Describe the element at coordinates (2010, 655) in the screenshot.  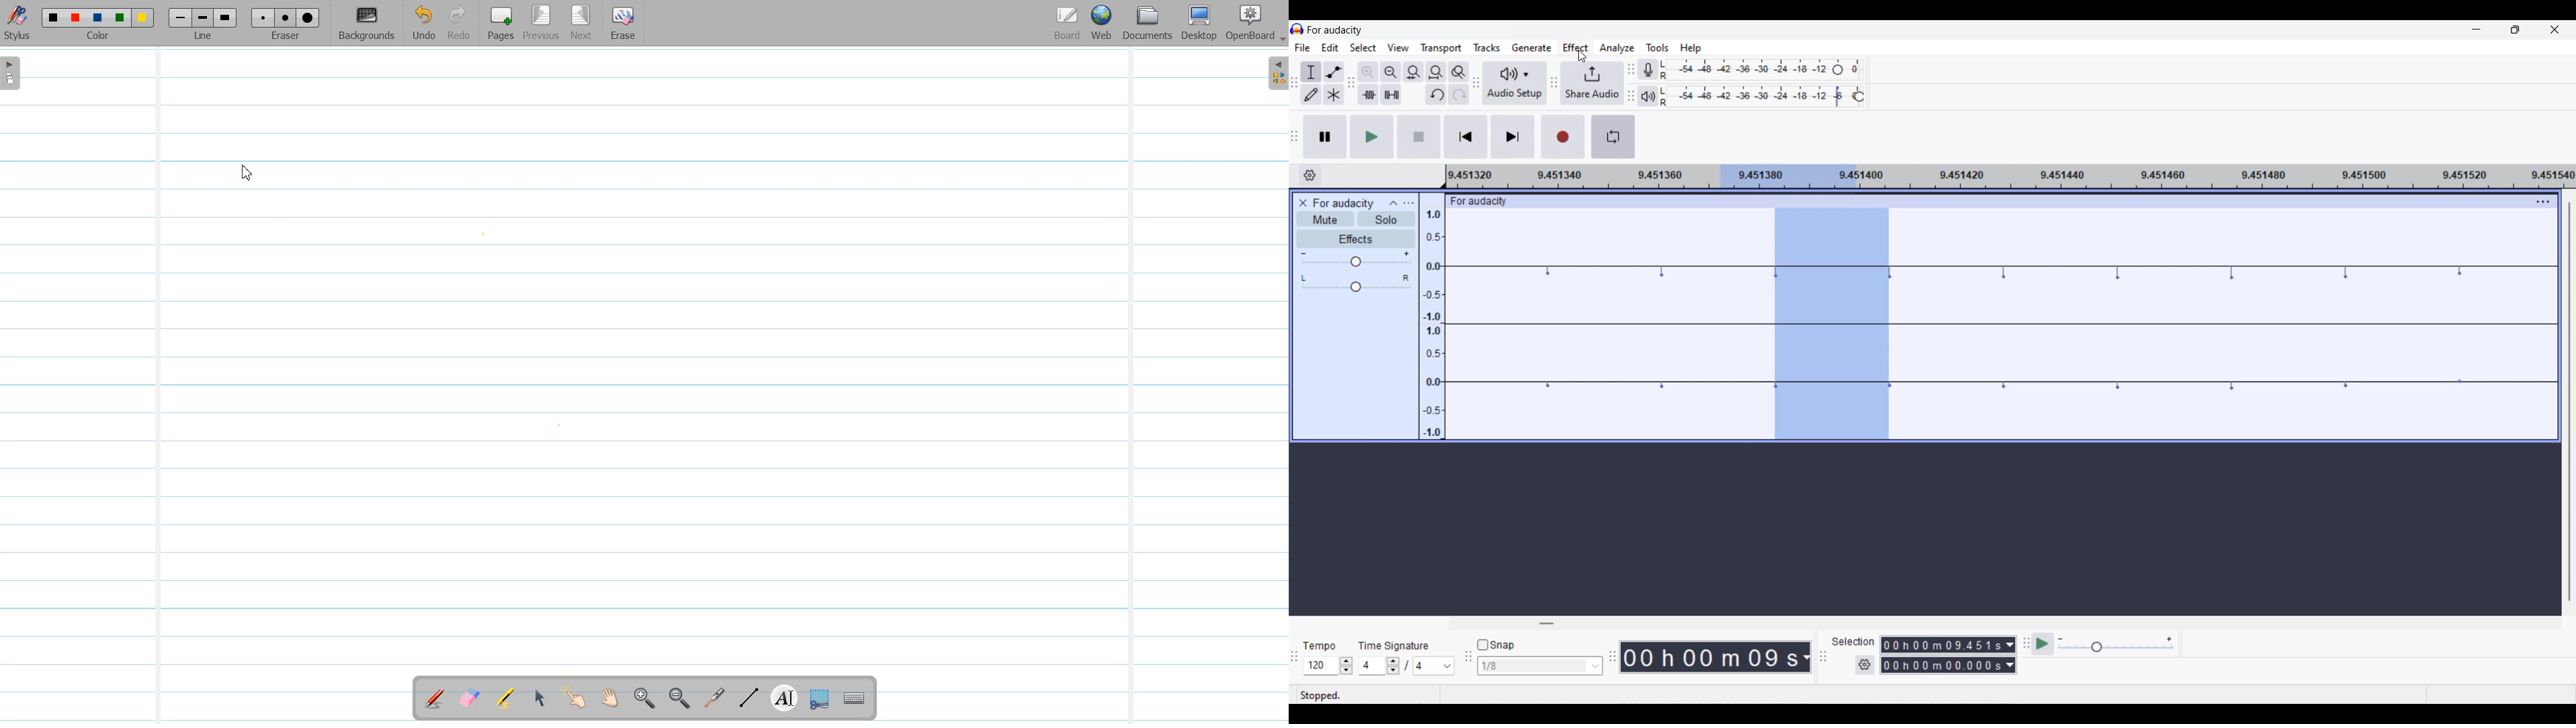
I see `Selection measurement` at that location.